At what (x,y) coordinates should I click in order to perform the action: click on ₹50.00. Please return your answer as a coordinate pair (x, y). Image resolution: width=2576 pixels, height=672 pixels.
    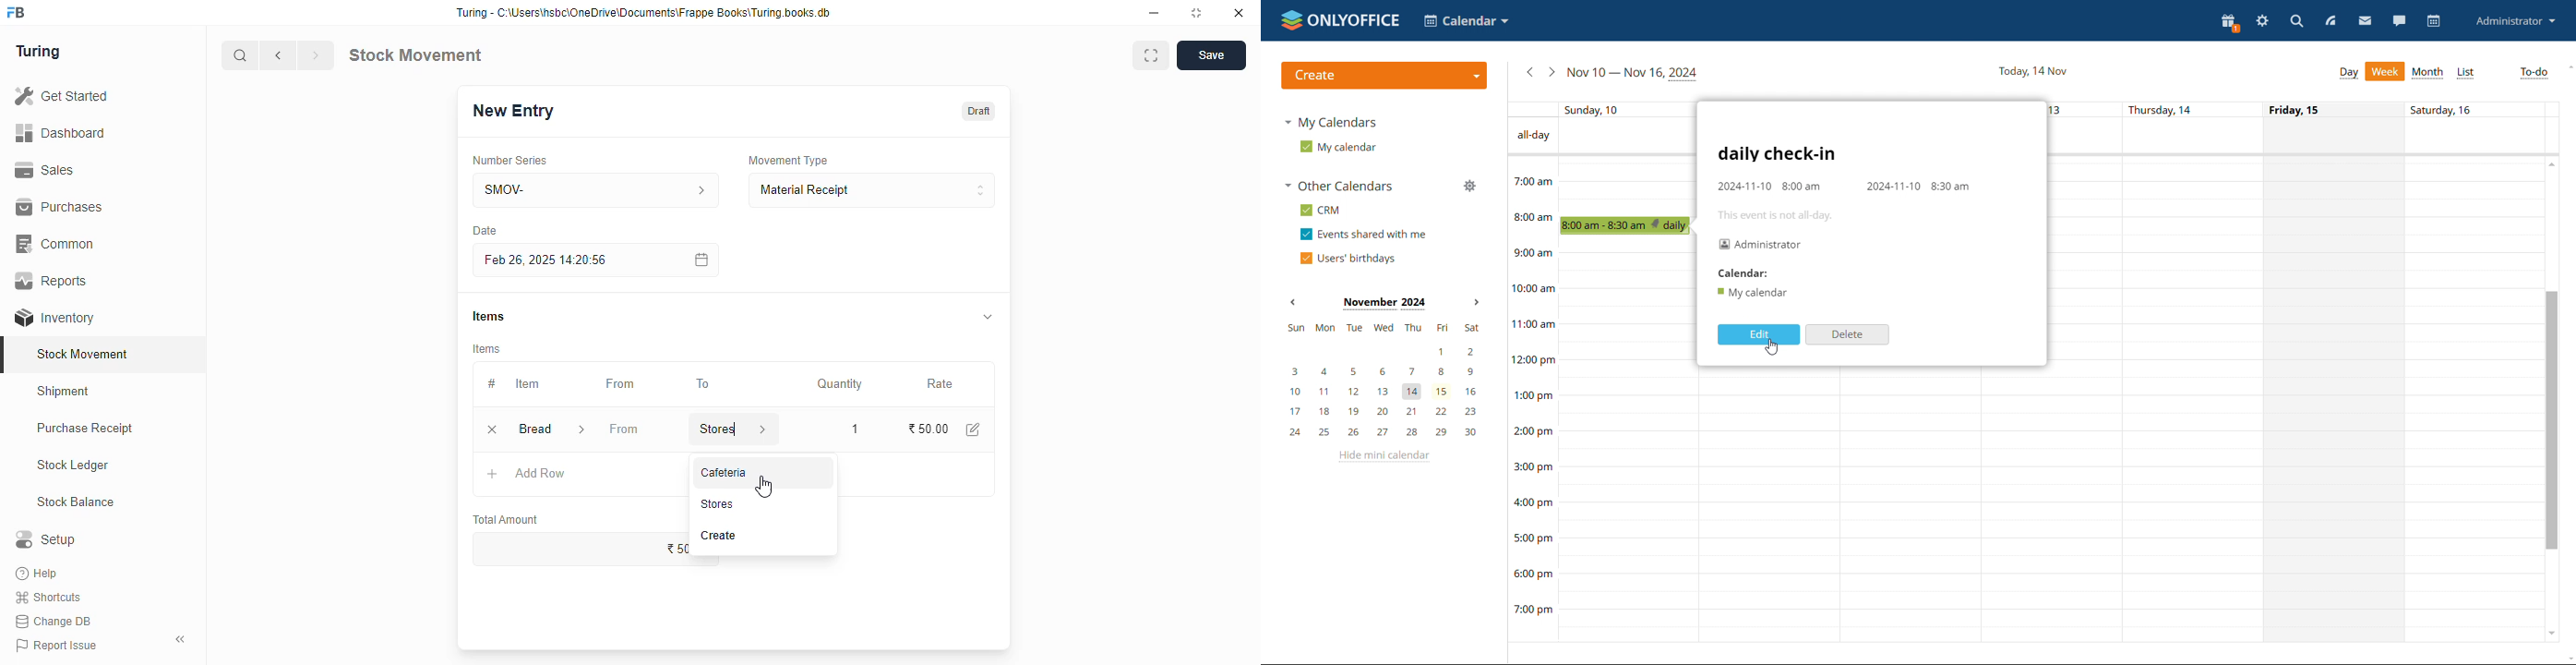
    Looking at the image, I should click on (929, 429).